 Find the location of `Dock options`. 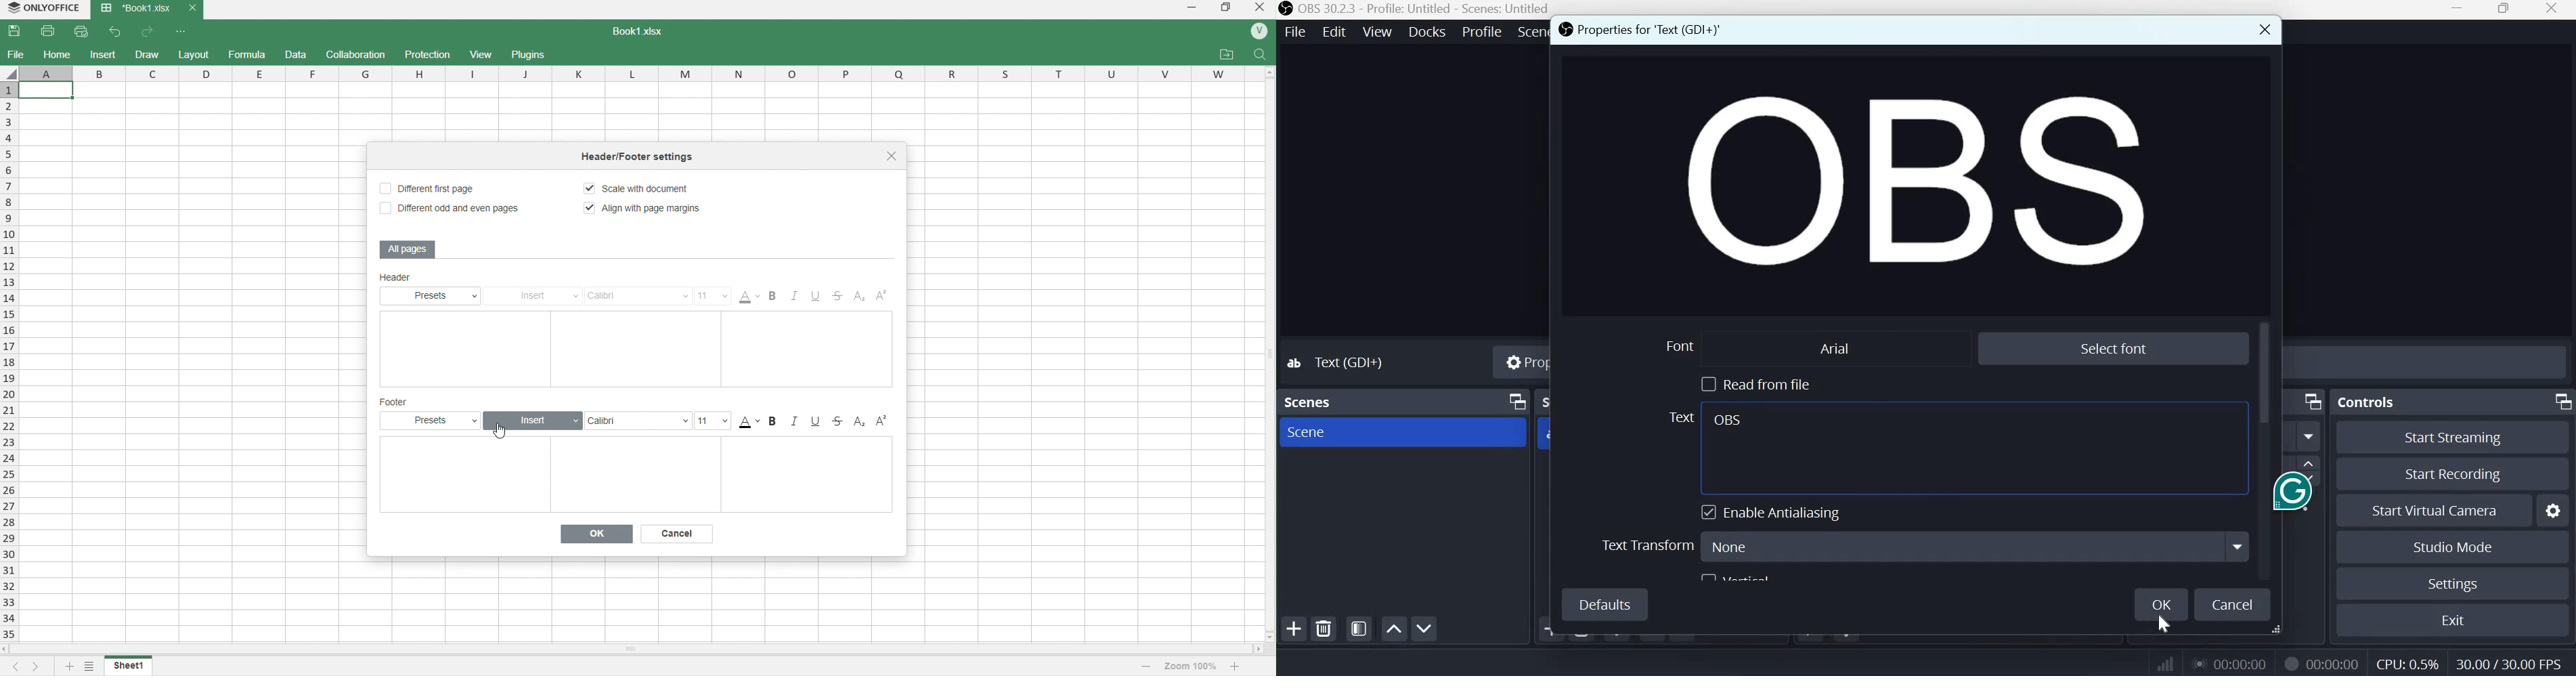

Dock options is located at coordinates (1515, 402).